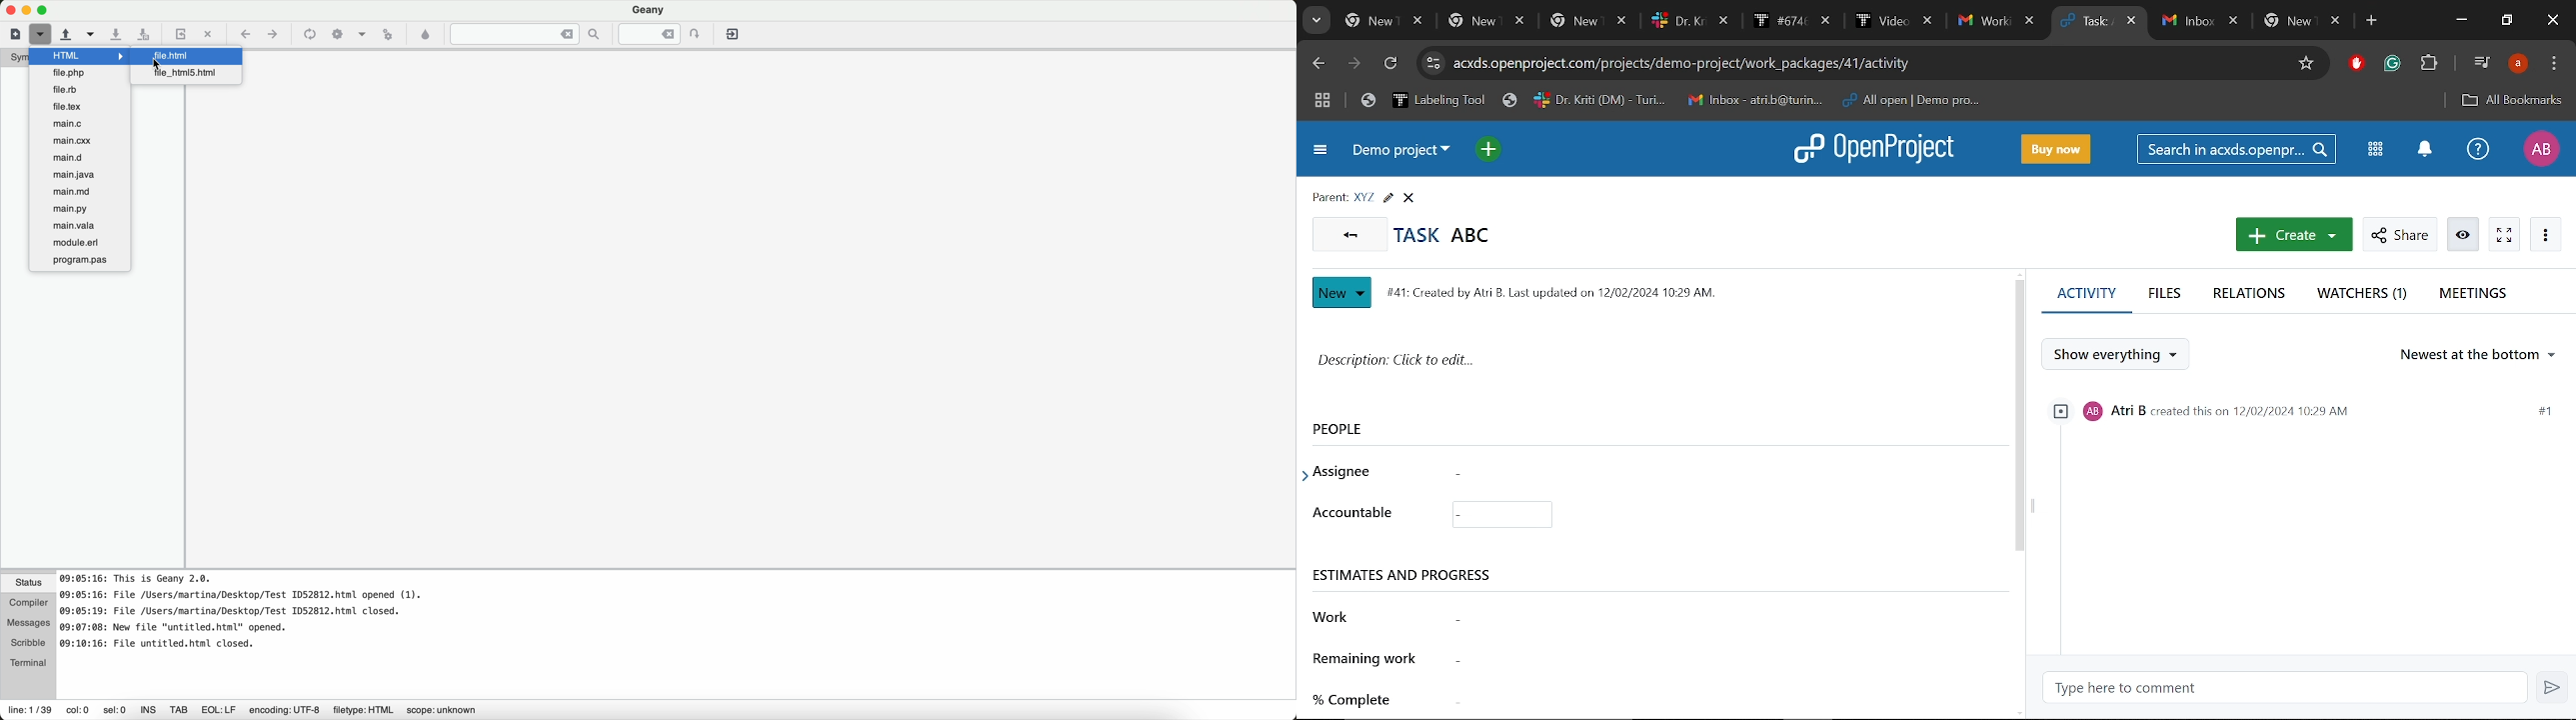  Describe the element at coordinates (187, 75) in the screenshot. I see `file_html5.html` at that location.